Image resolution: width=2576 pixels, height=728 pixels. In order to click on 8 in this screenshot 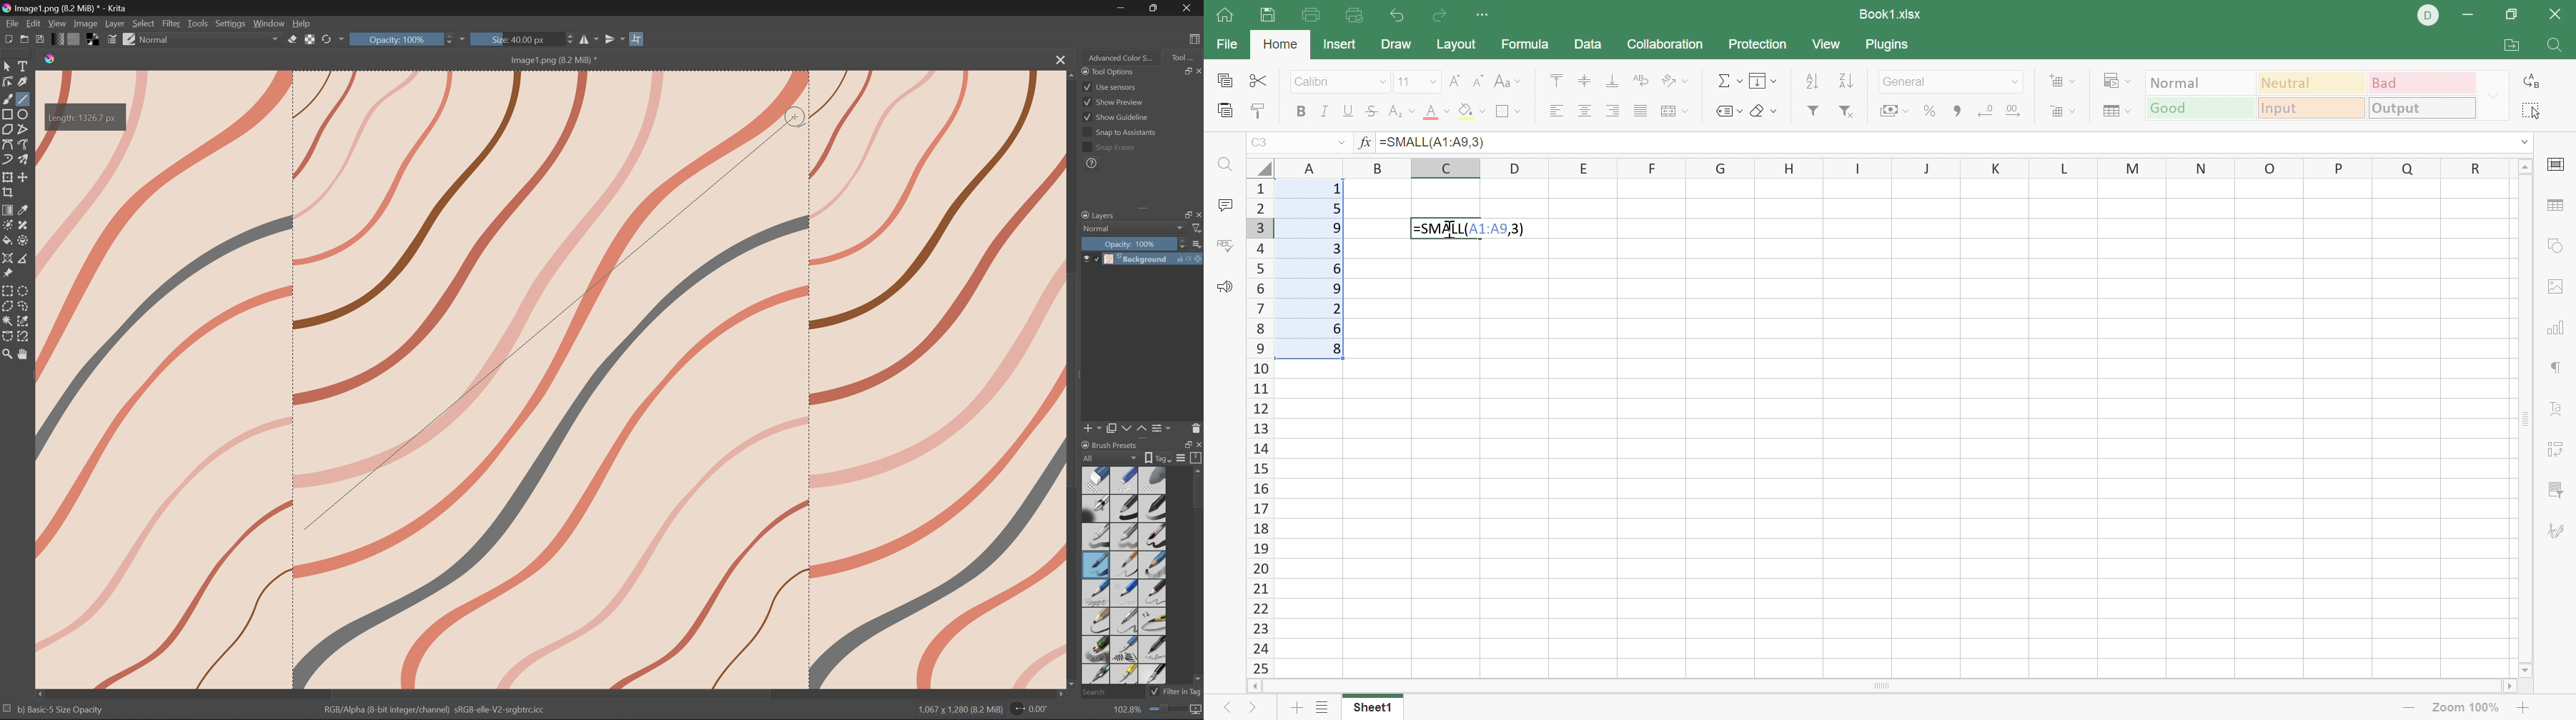, I will do `click(1339, 350)`.